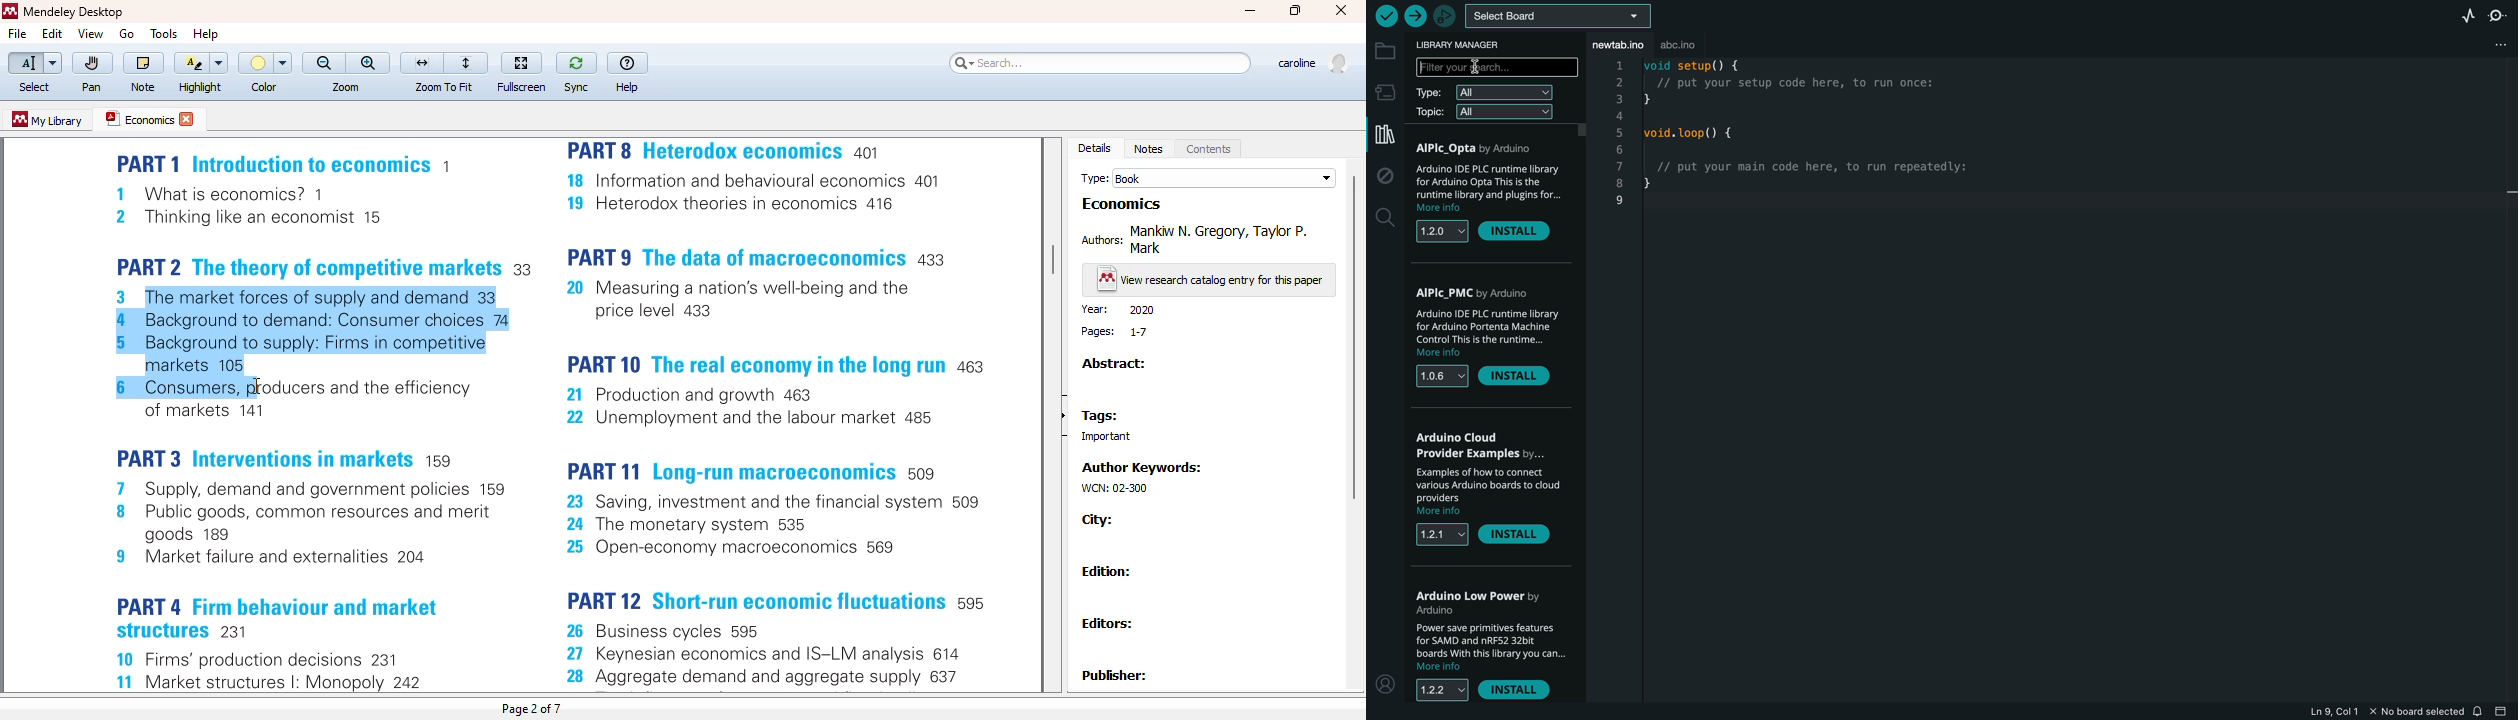 This screenshot has width=2520, height=728. What do you see at coordinates (34, 88) in the screenshot?
I see `select` at bounding box center [34, 88].